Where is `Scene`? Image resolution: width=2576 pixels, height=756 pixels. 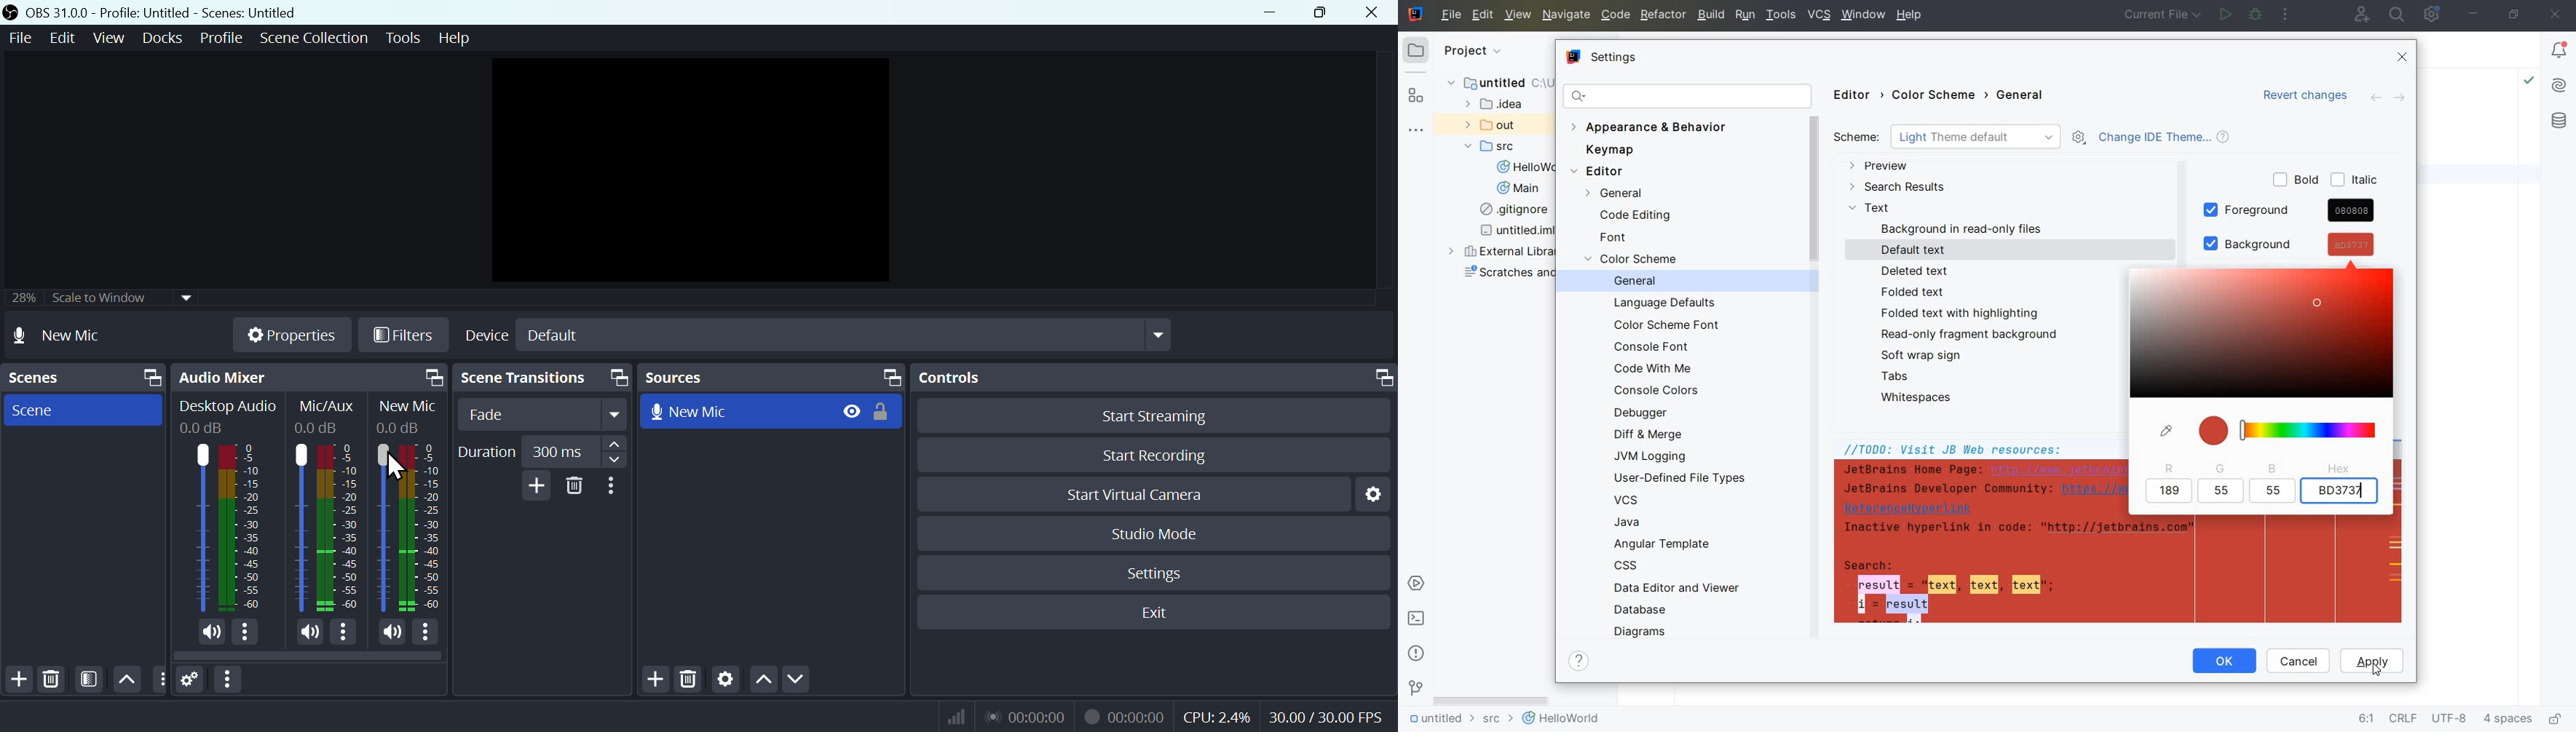
Scene is located at coordinates (79, 409).